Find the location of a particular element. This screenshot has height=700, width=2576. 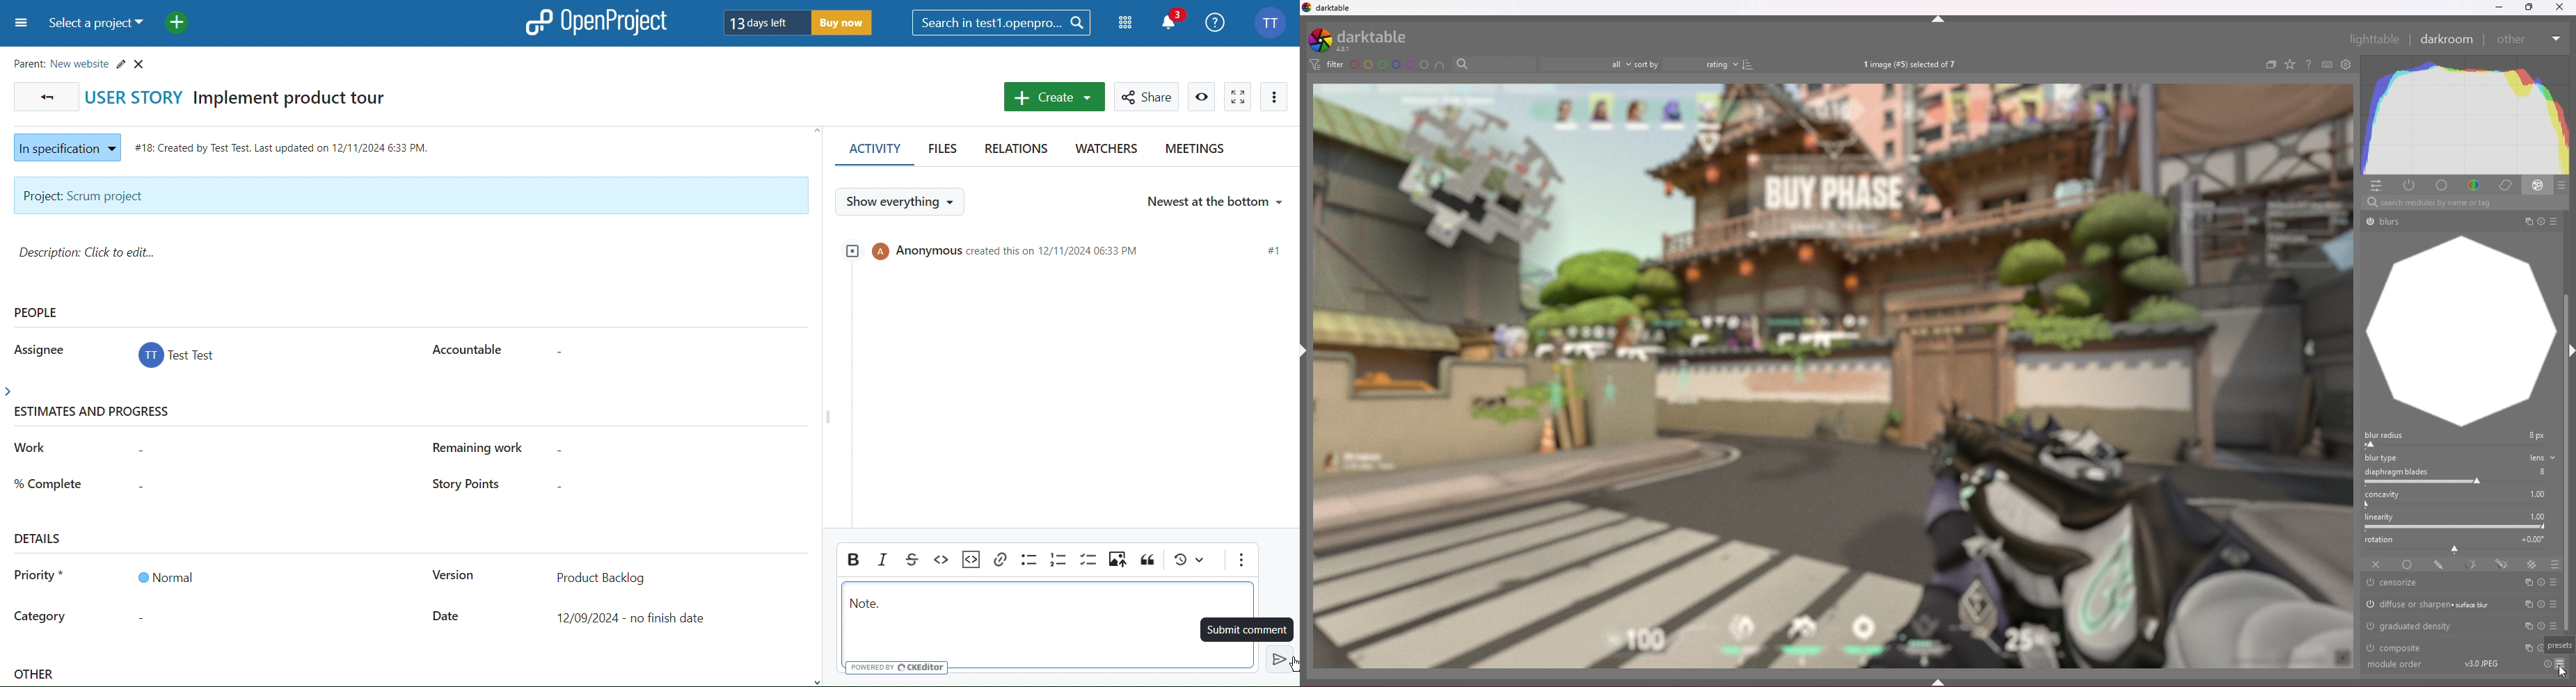

reset is located at coordinates (2541, 626).